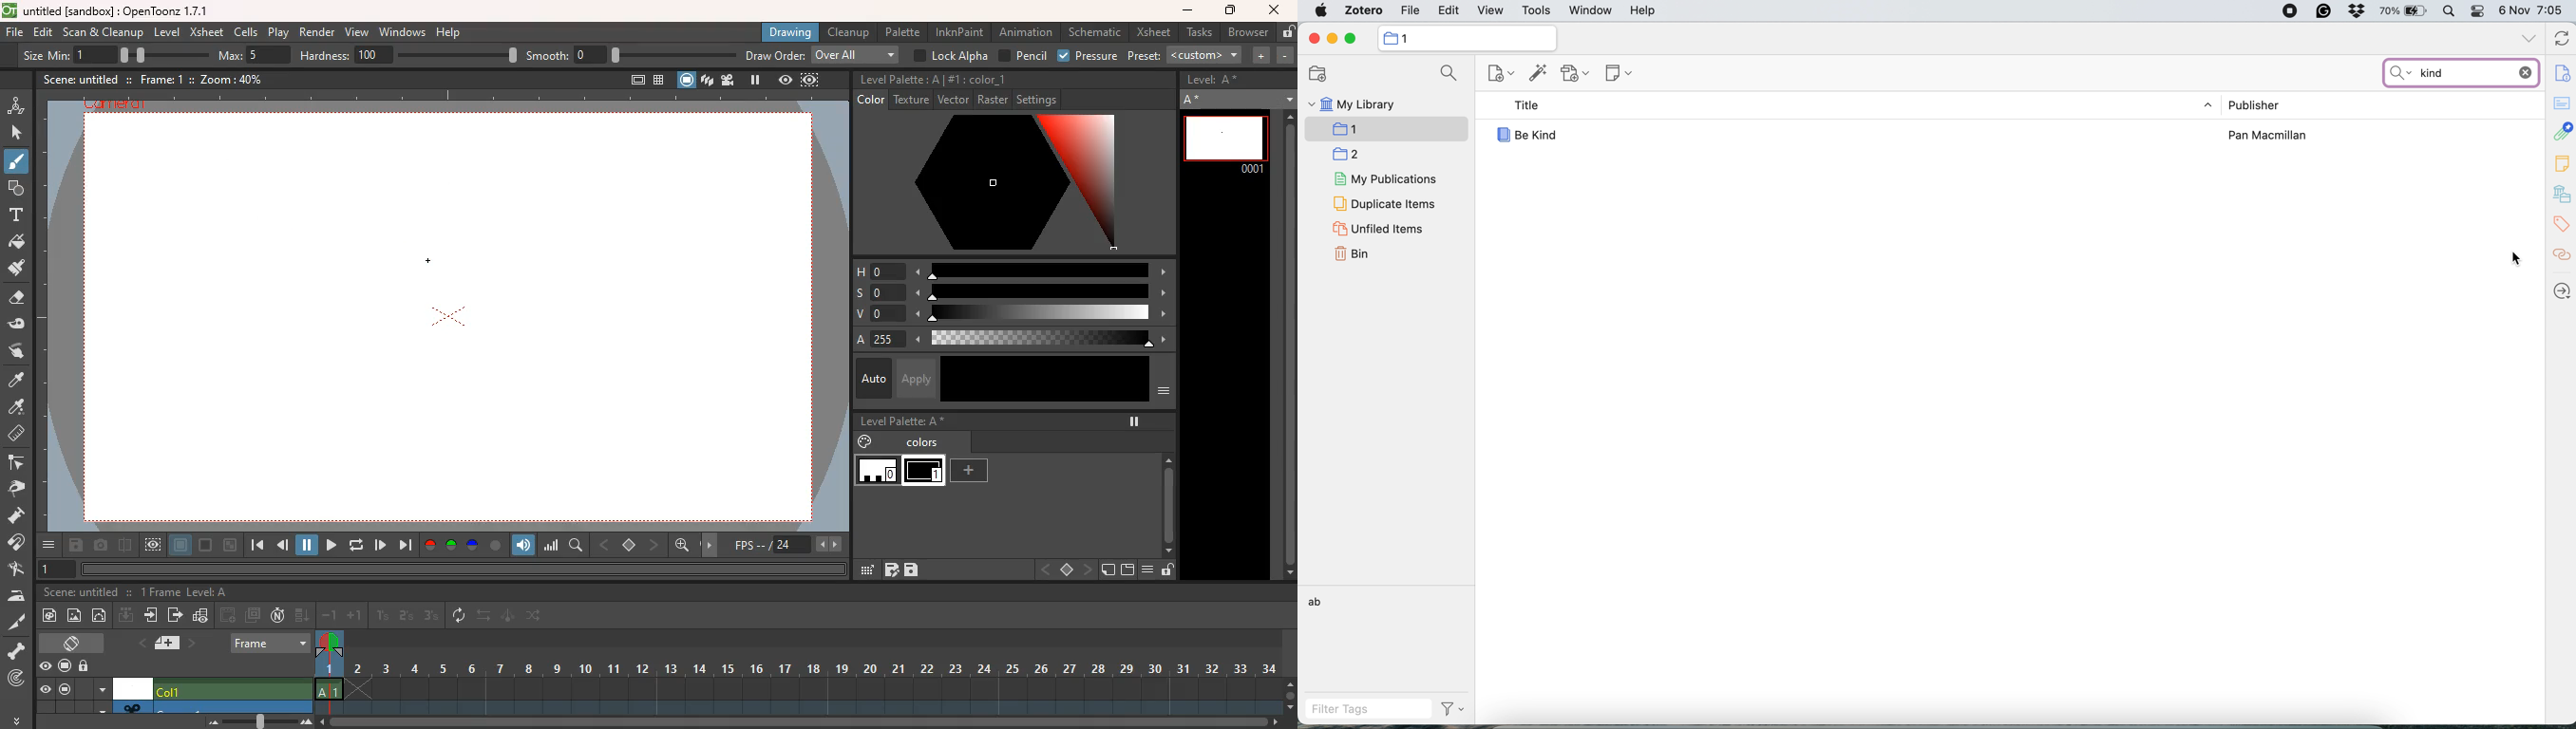 The width and height of the screenshot is (2576, 756). Describe the element at coordinates (102, 688) in the screenshot. I see `menu` at that location.